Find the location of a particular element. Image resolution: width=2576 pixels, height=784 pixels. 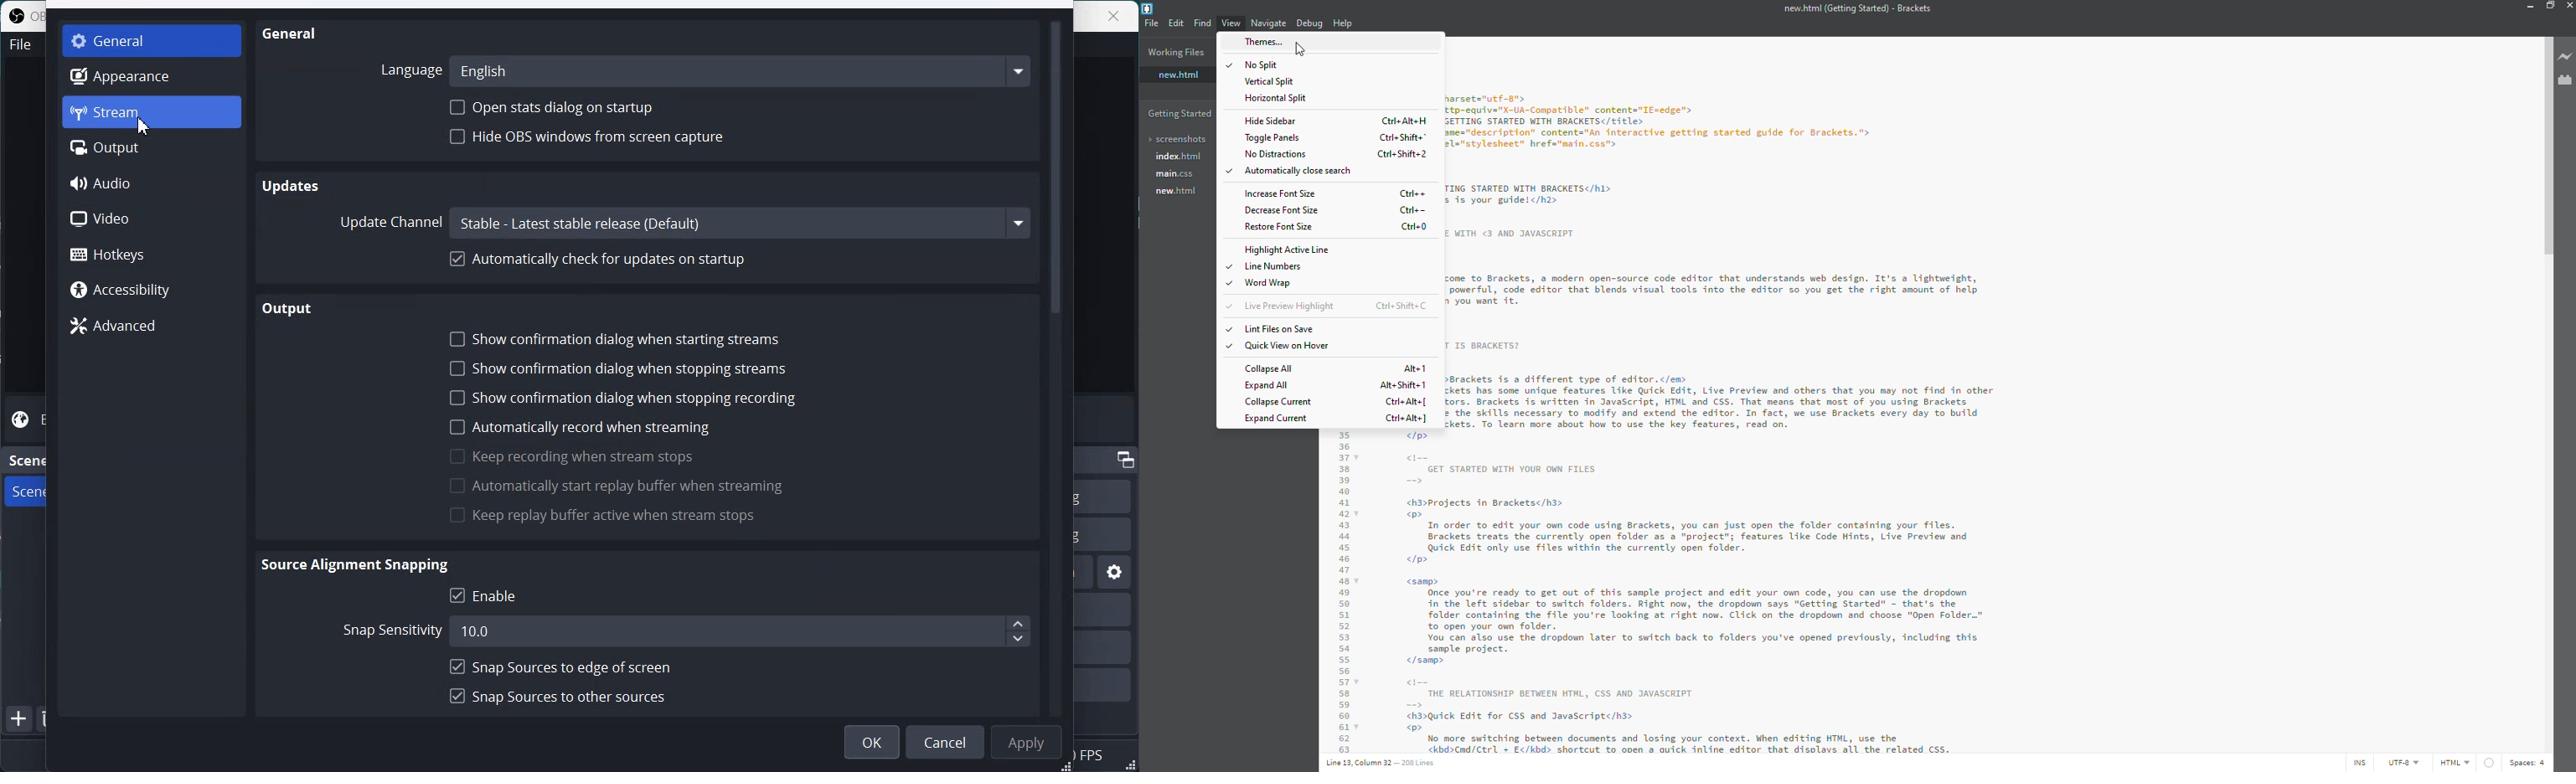

highlight active lines is located at coordinates (1288, 249).